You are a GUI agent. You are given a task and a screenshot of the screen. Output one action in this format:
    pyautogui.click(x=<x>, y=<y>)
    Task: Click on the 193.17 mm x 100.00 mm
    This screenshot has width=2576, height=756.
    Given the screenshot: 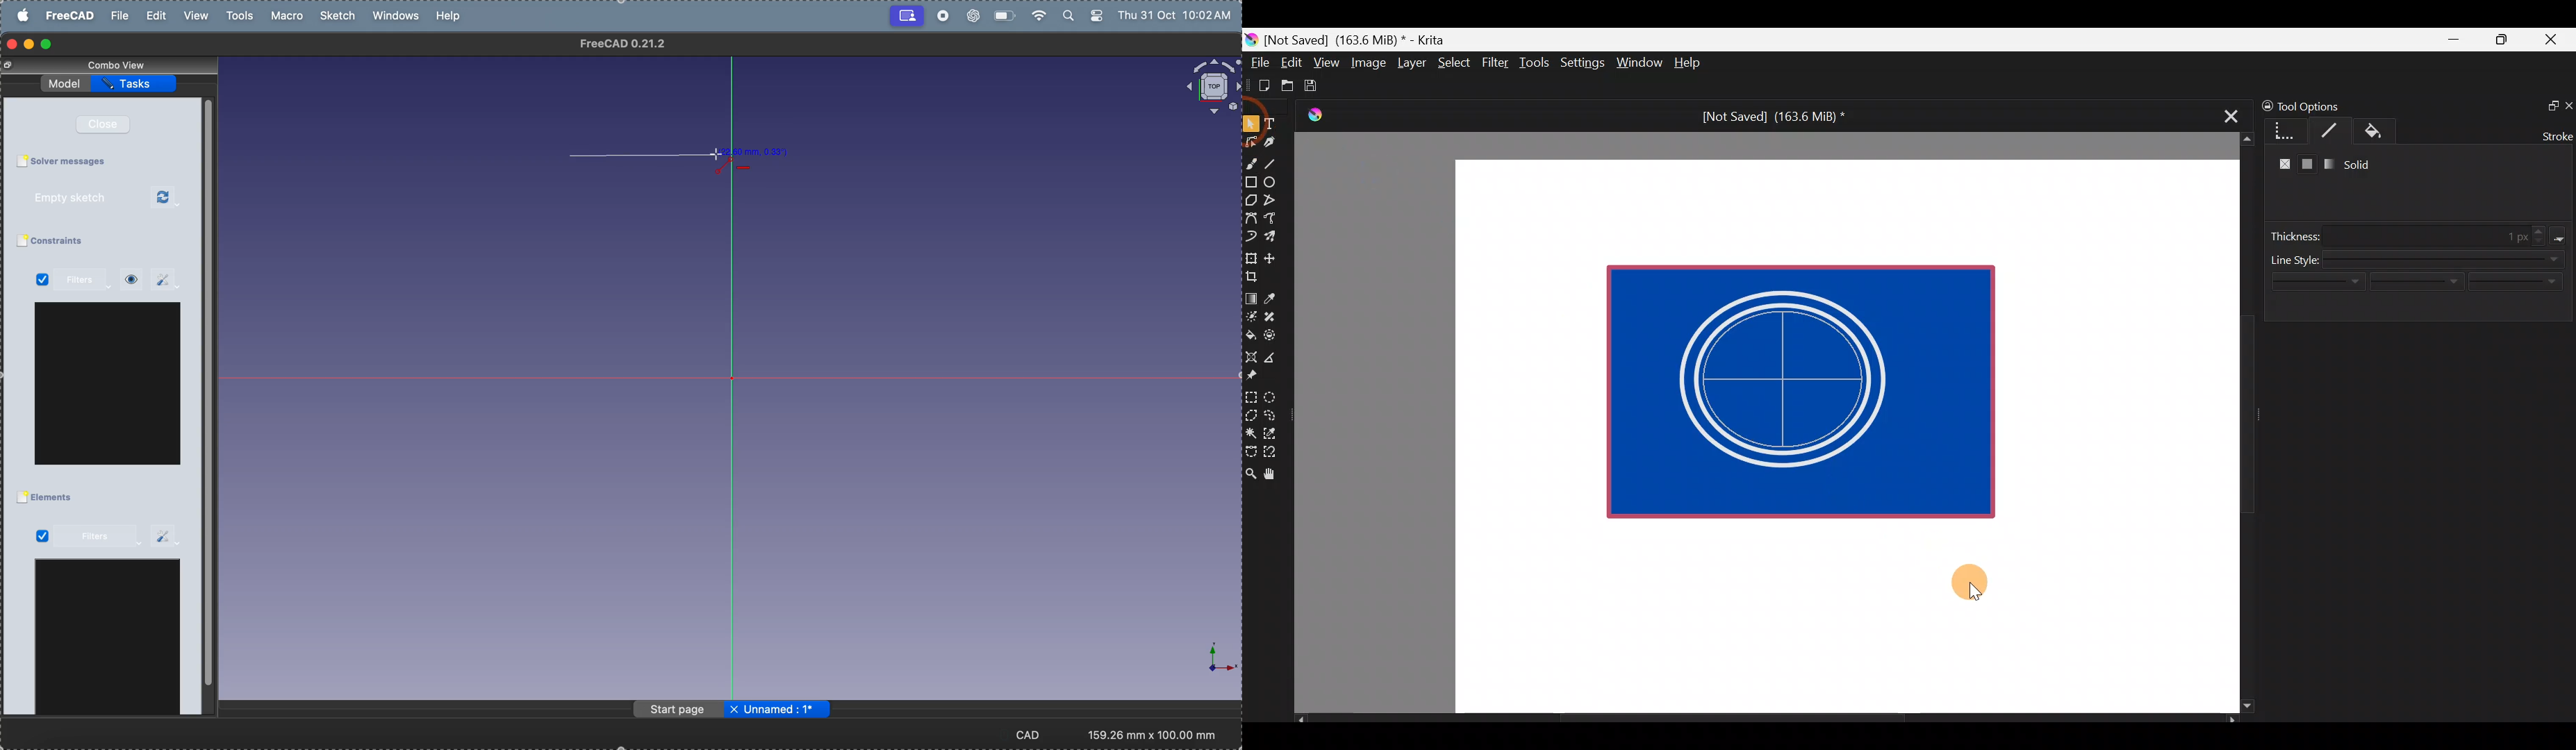 What is the action you would take?
    pyautogui.click(x=1153, y=735)
    